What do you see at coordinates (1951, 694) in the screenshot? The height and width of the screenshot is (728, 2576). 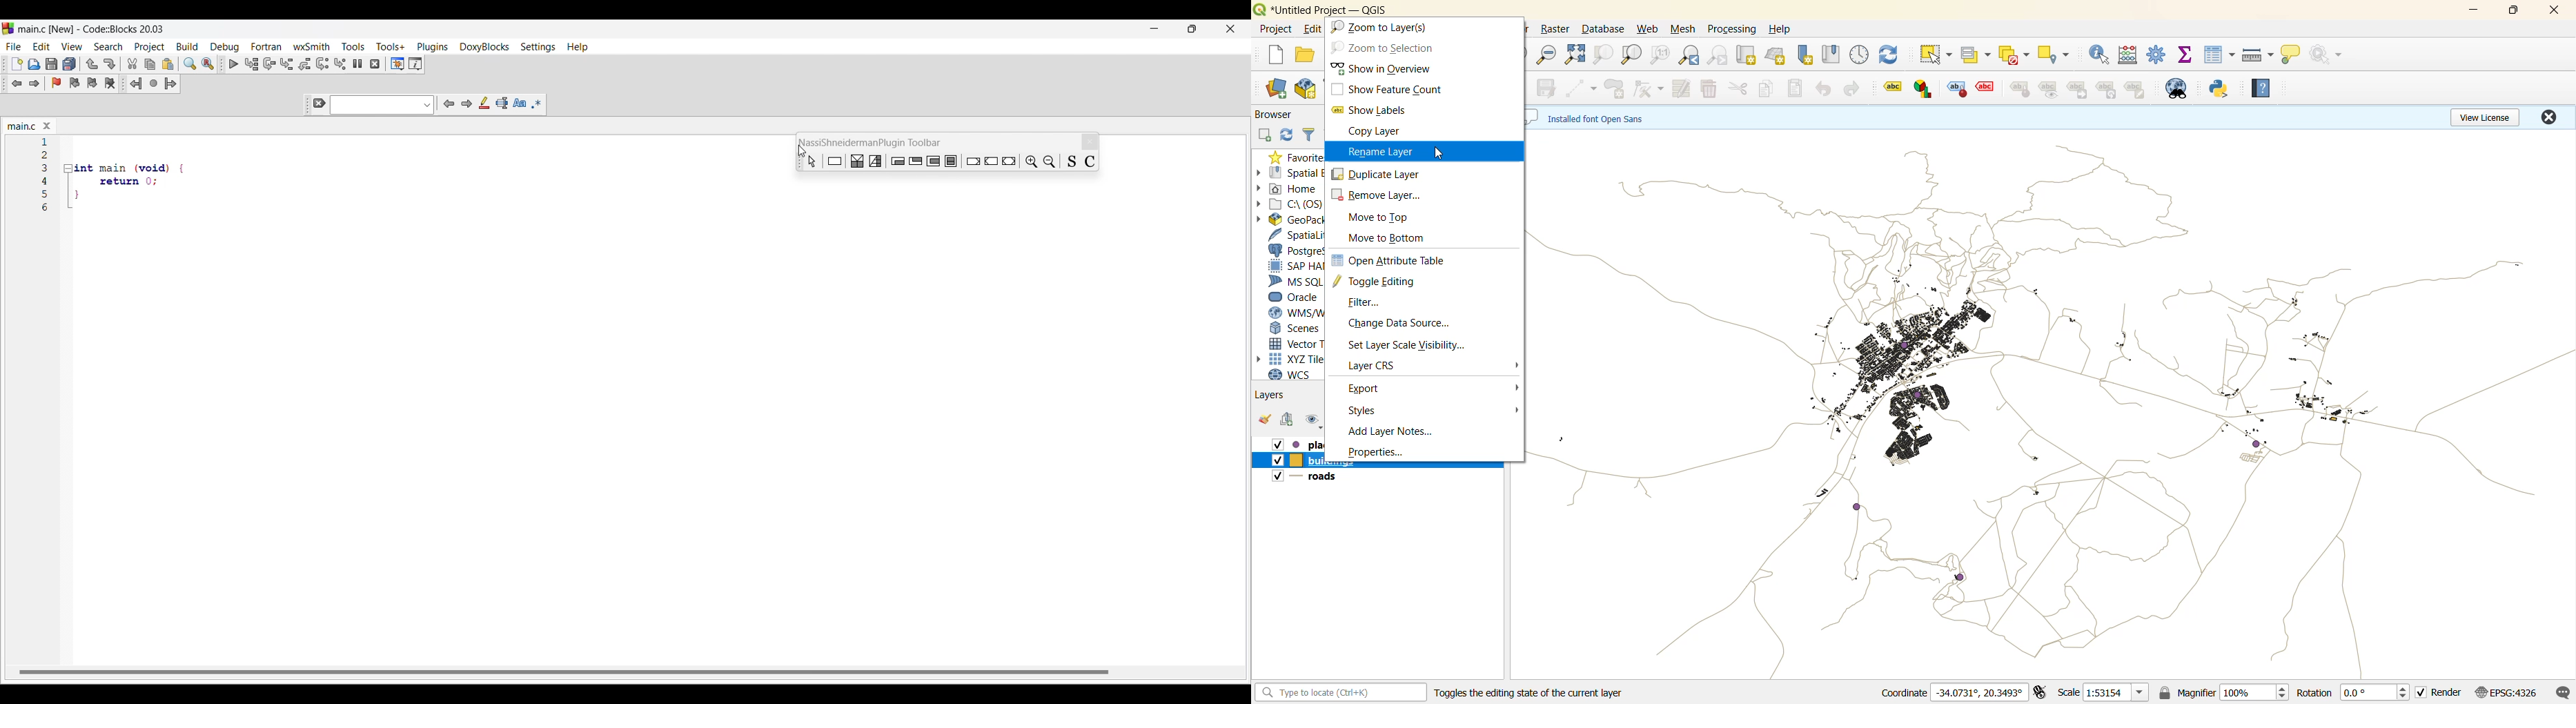 I see `coordinates` at bounding box center [1951, 694].